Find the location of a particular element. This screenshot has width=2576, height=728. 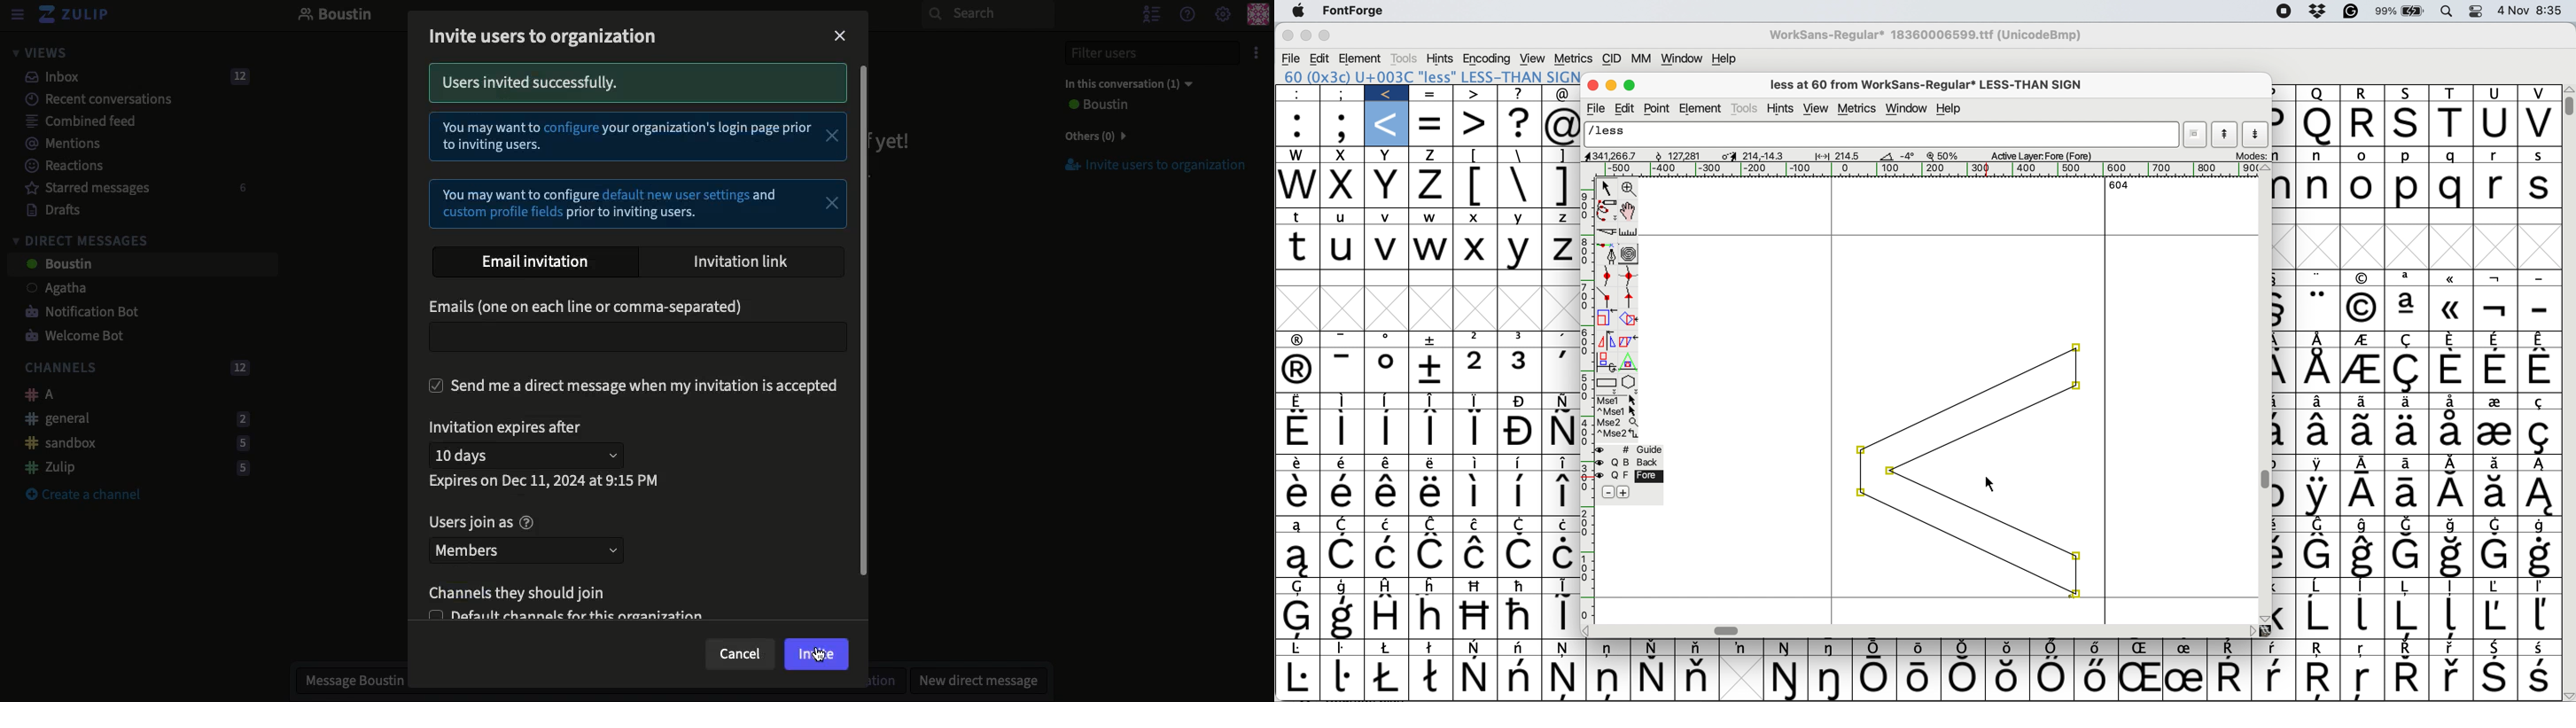

Symbol is located at coordinates (1522, 401).